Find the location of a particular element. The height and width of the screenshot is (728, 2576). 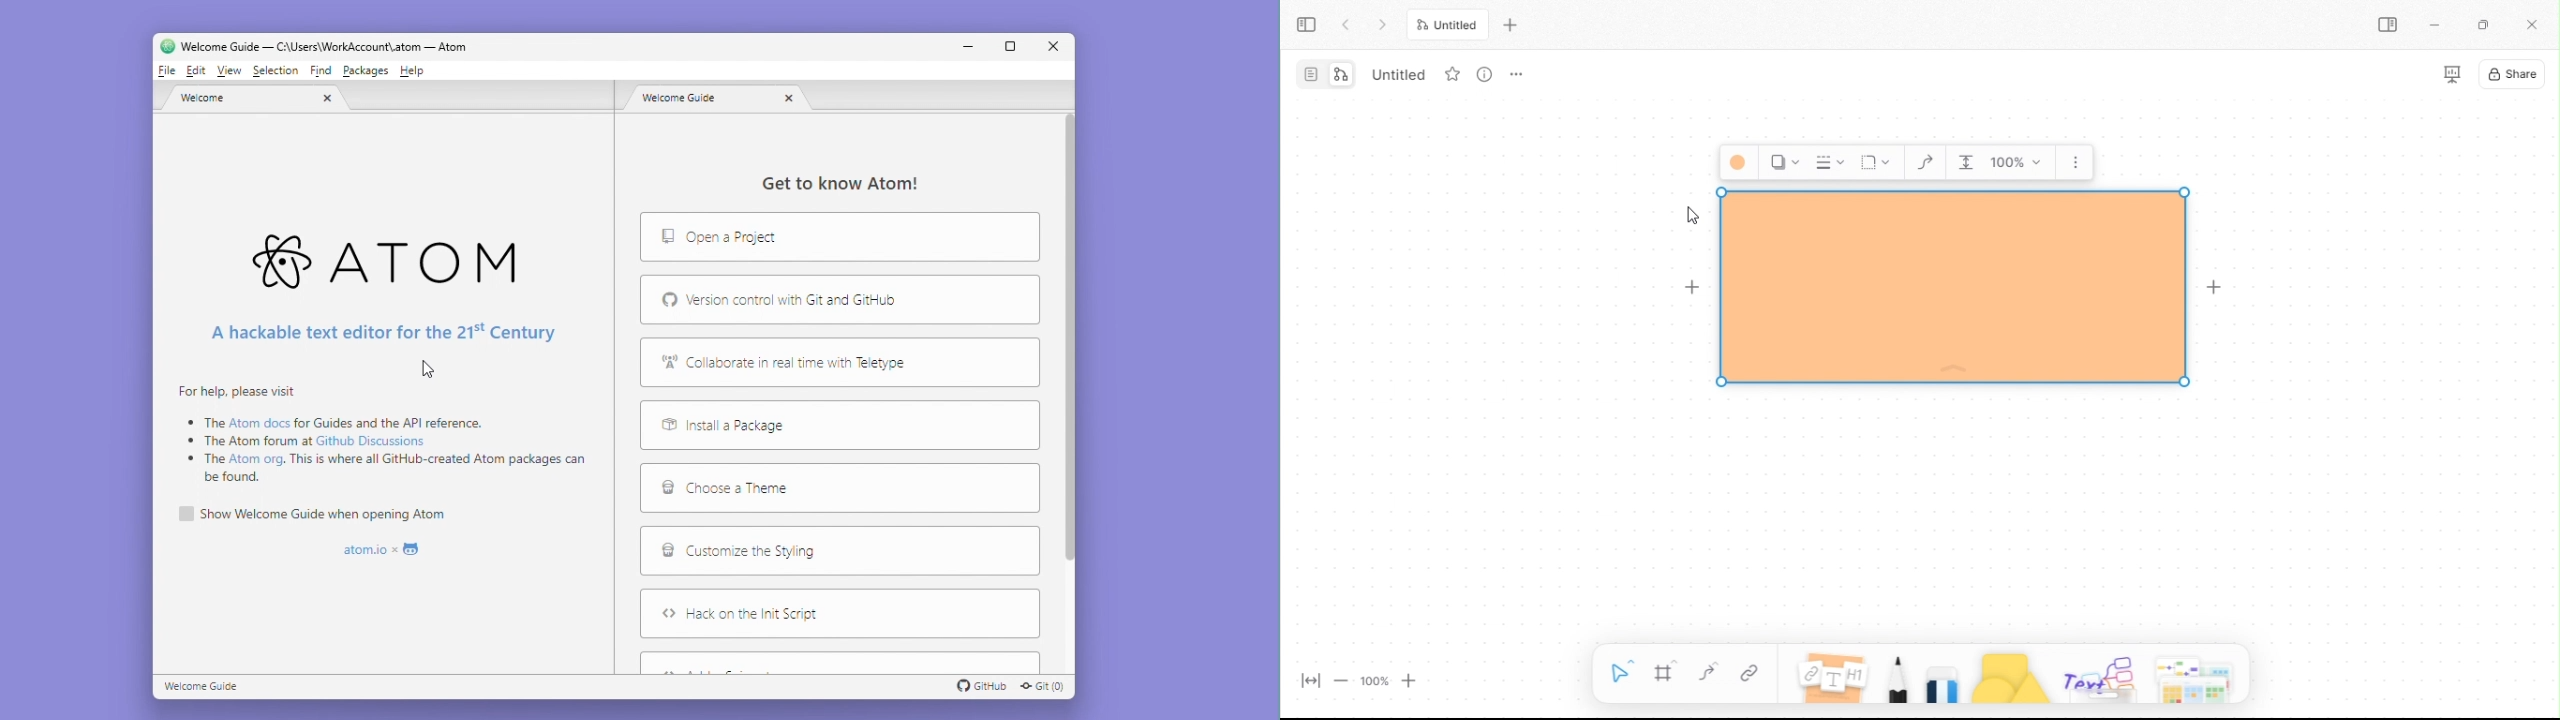

Add a snippet is located at coordinates (839, 661).